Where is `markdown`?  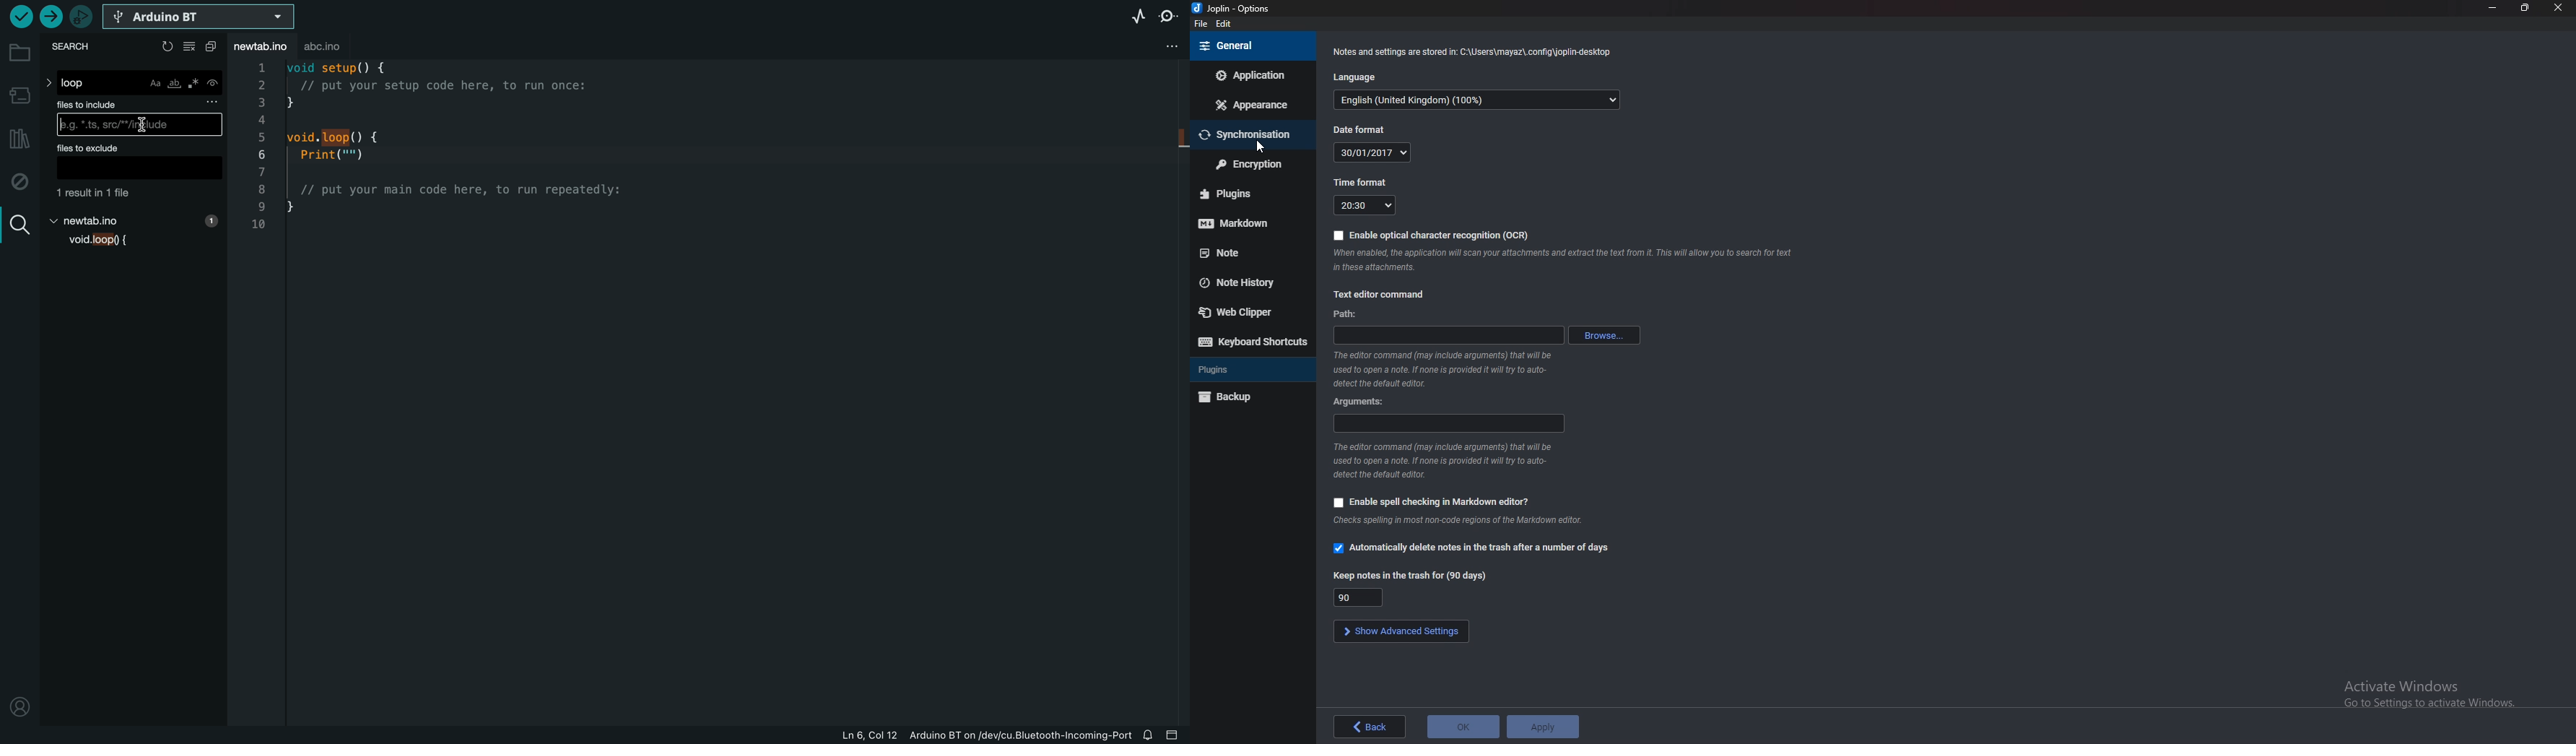 markdown is located at coordinates (1244, 222).